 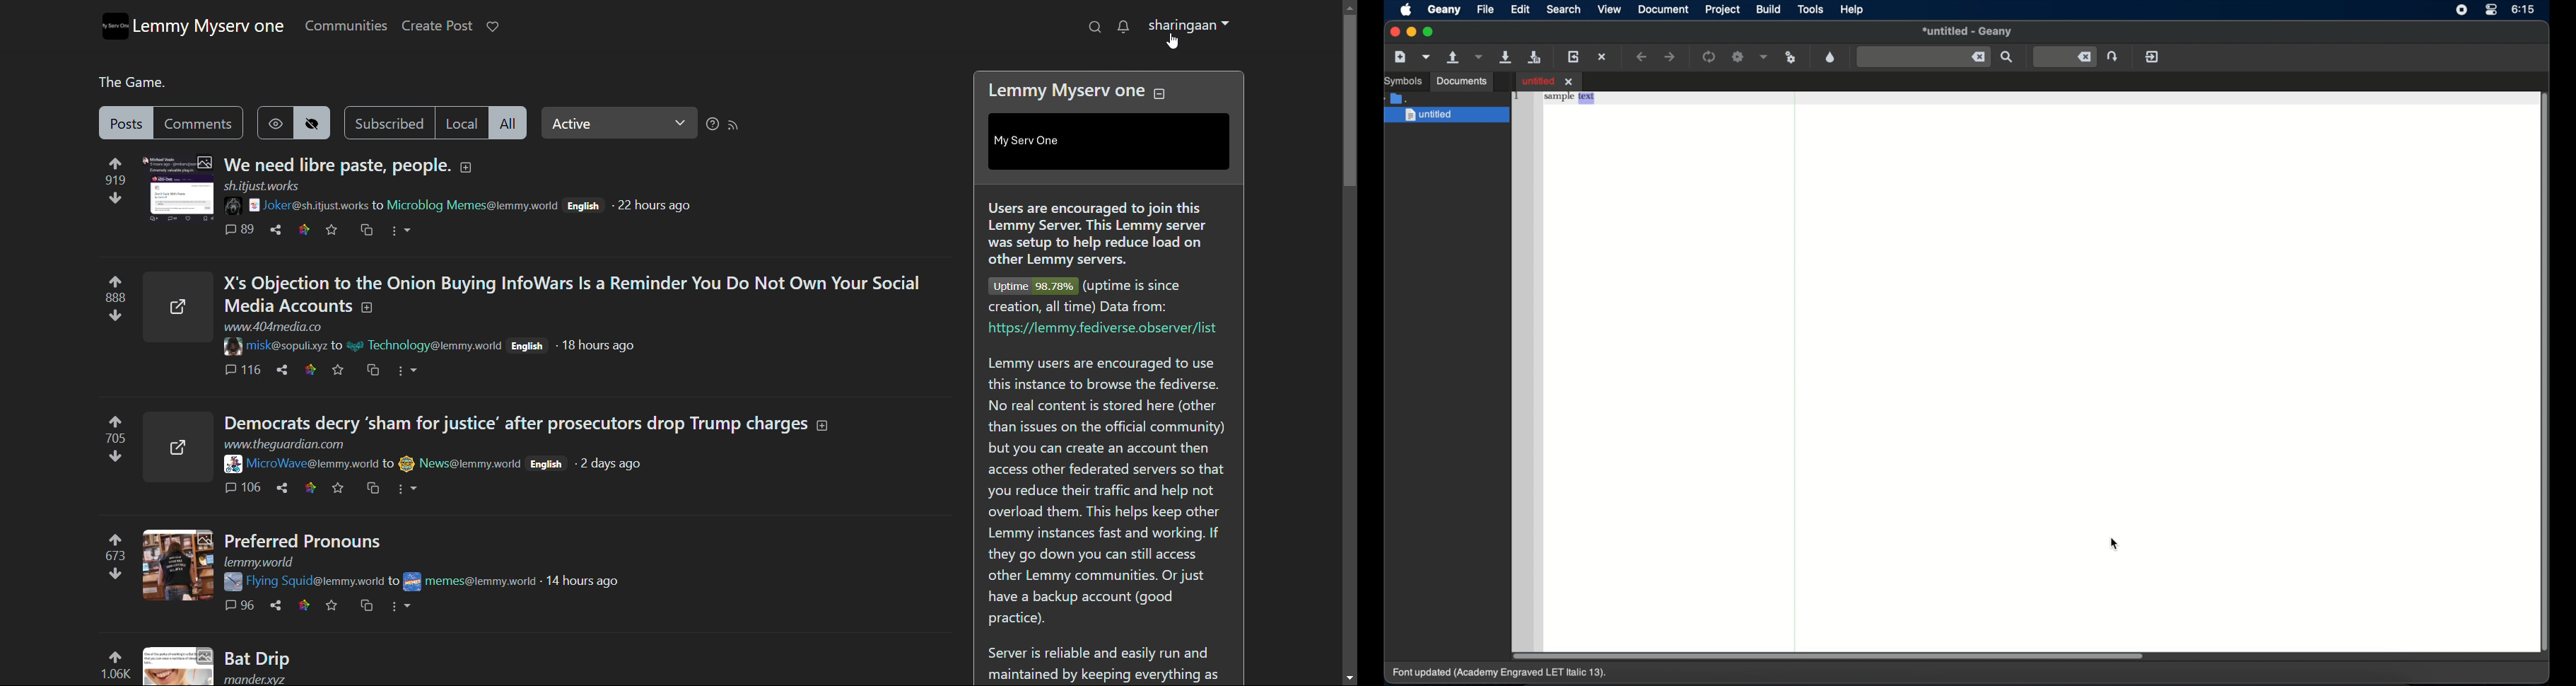 What do you see at coordinates (416, 583) in the screenshot?
I see `poster display picture` at bounding box center [416, 583].